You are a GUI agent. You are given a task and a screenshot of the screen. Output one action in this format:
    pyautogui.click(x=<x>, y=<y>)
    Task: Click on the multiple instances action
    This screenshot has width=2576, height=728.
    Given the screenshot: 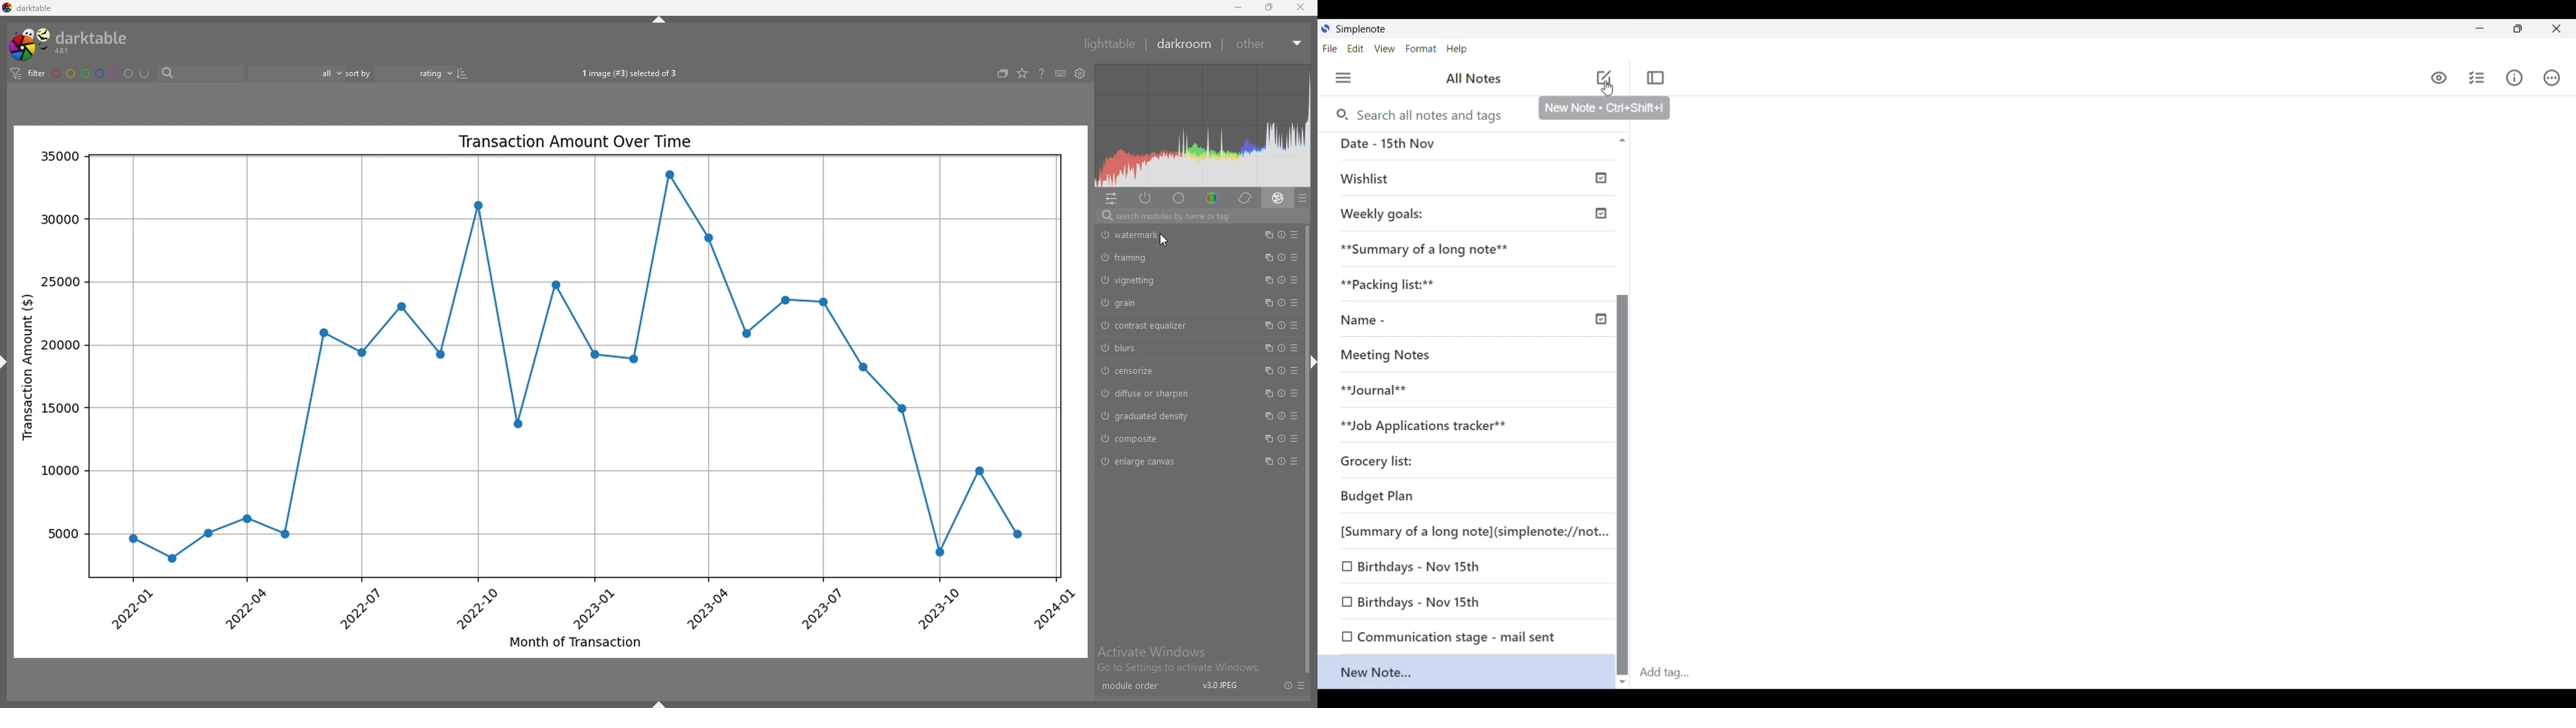 What is the action you would take?
    pyautogui.click(x=1264, y=324)
    